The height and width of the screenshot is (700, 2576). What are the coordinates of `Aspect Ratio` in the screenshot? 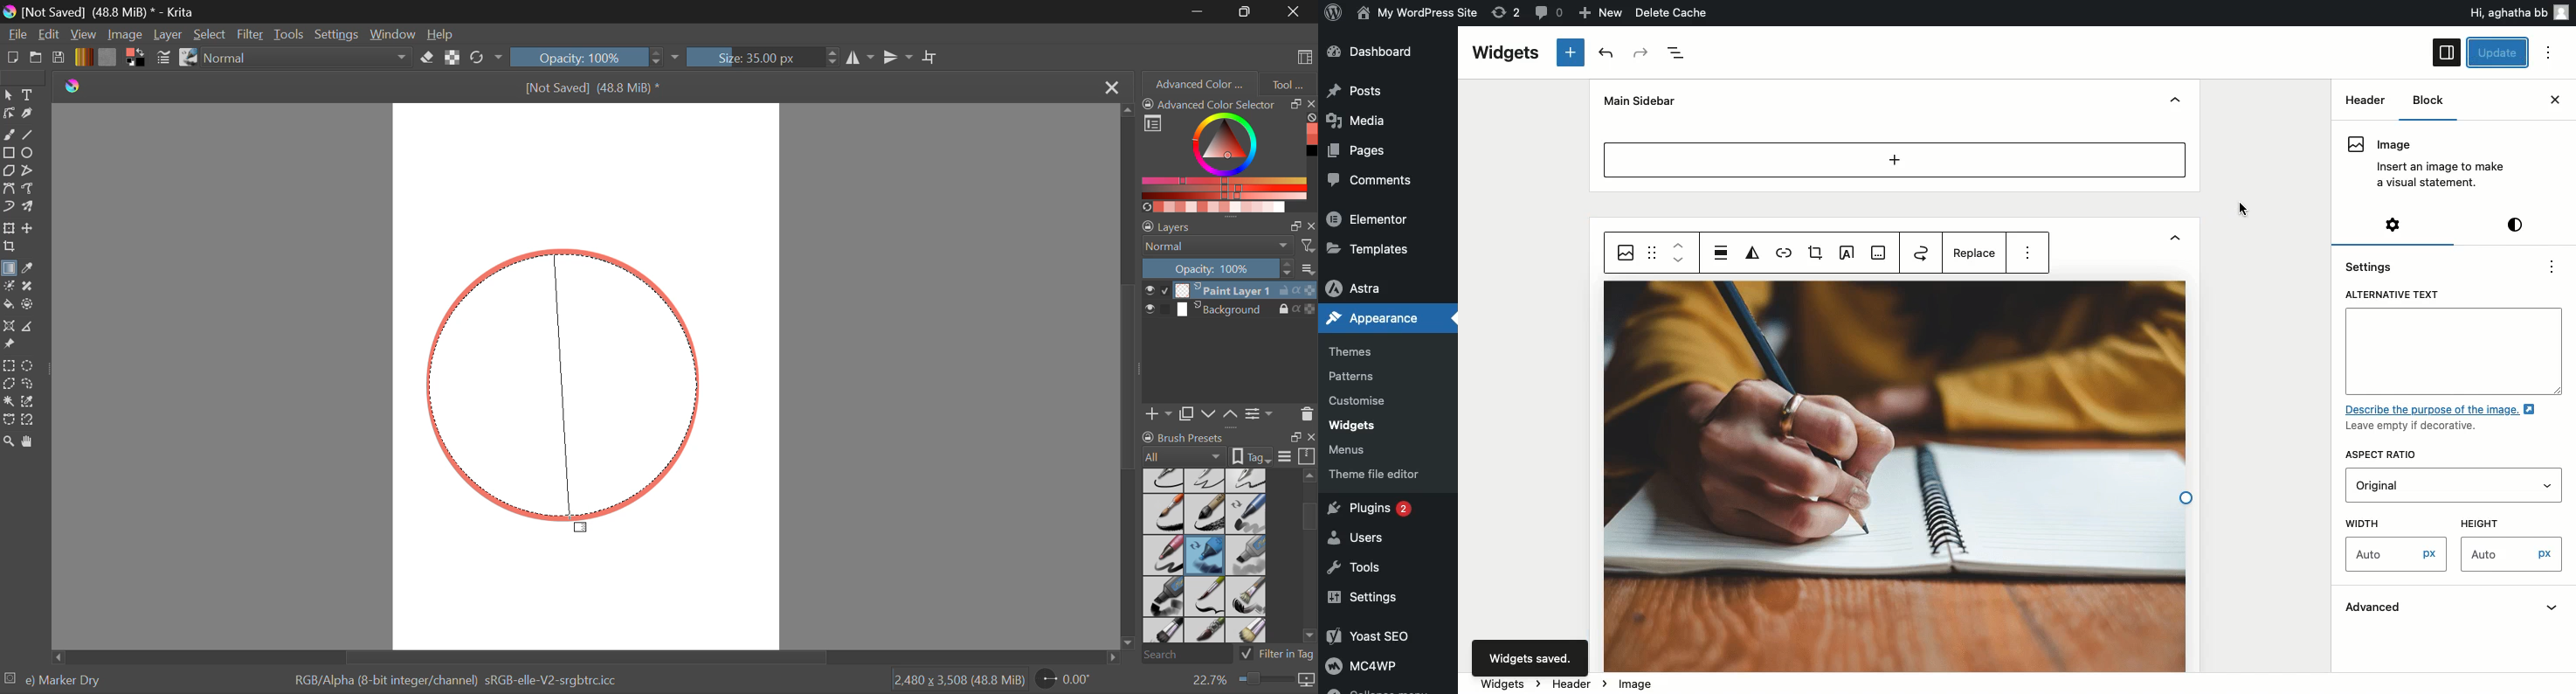 It's located at (2386, 455).